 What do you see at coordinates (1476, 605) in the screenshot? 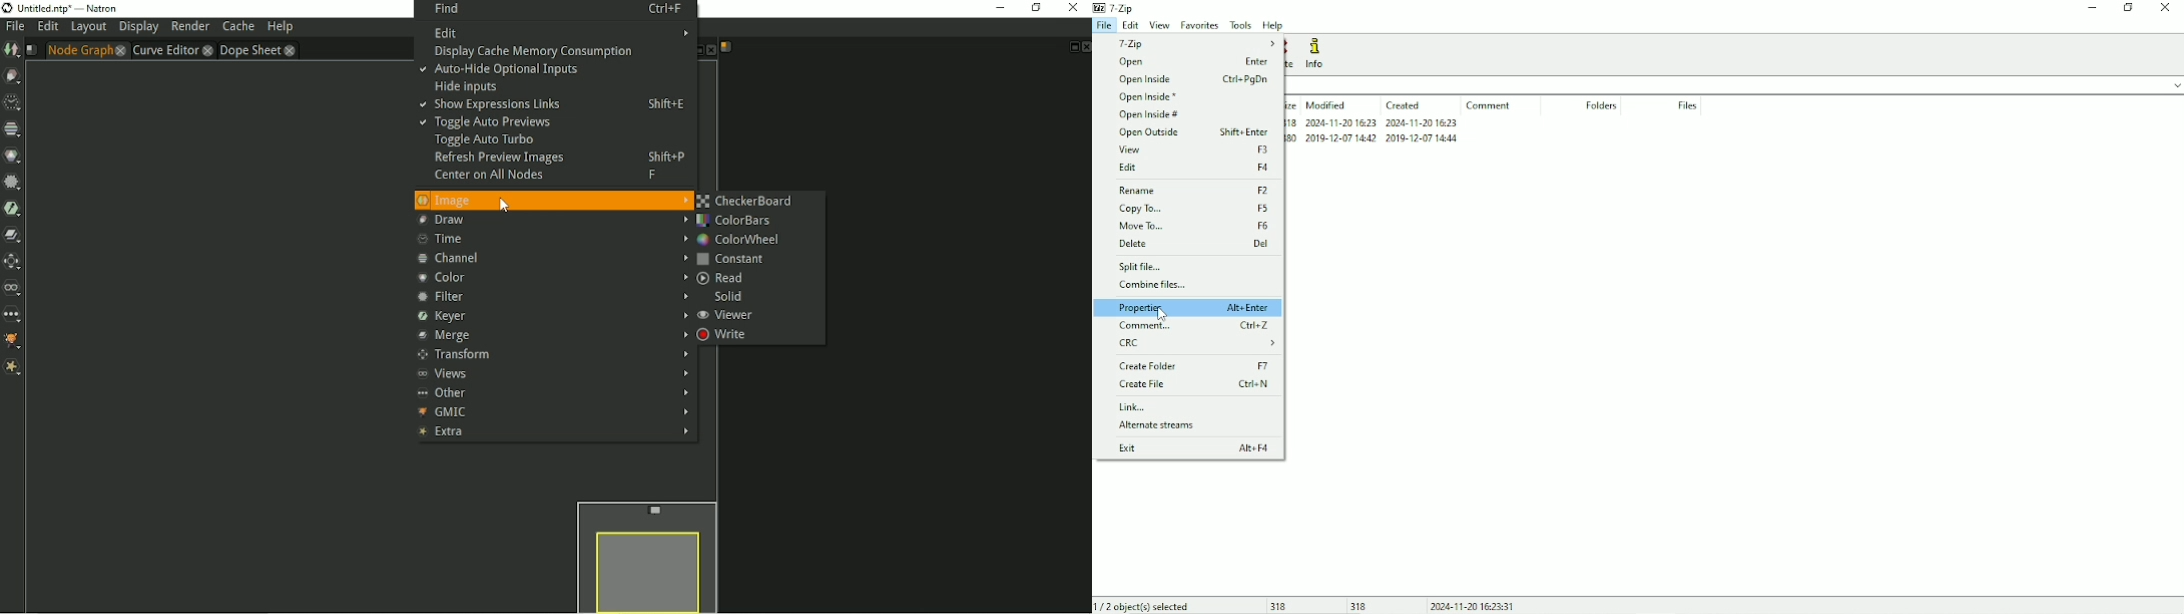
I see `Date and Time` at bounding box center [1476, 605].